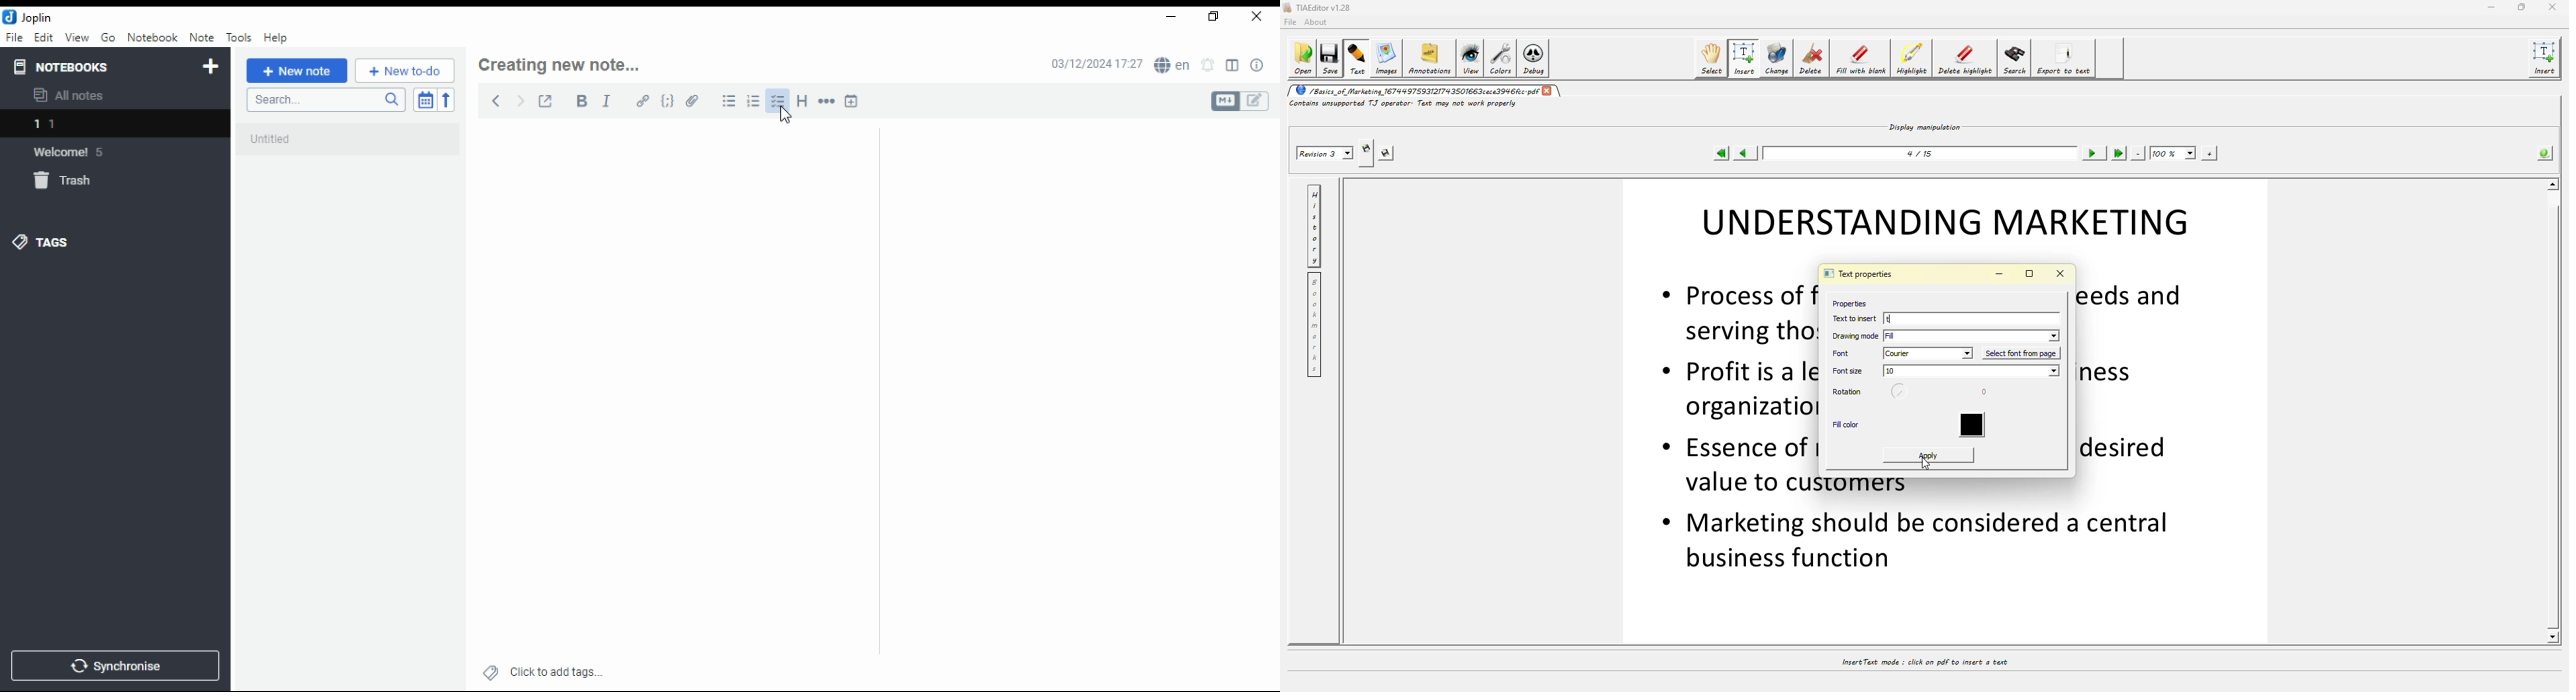  Describe the element at coordinates (606, 101) in the screenshot. I see `italics` at that location.